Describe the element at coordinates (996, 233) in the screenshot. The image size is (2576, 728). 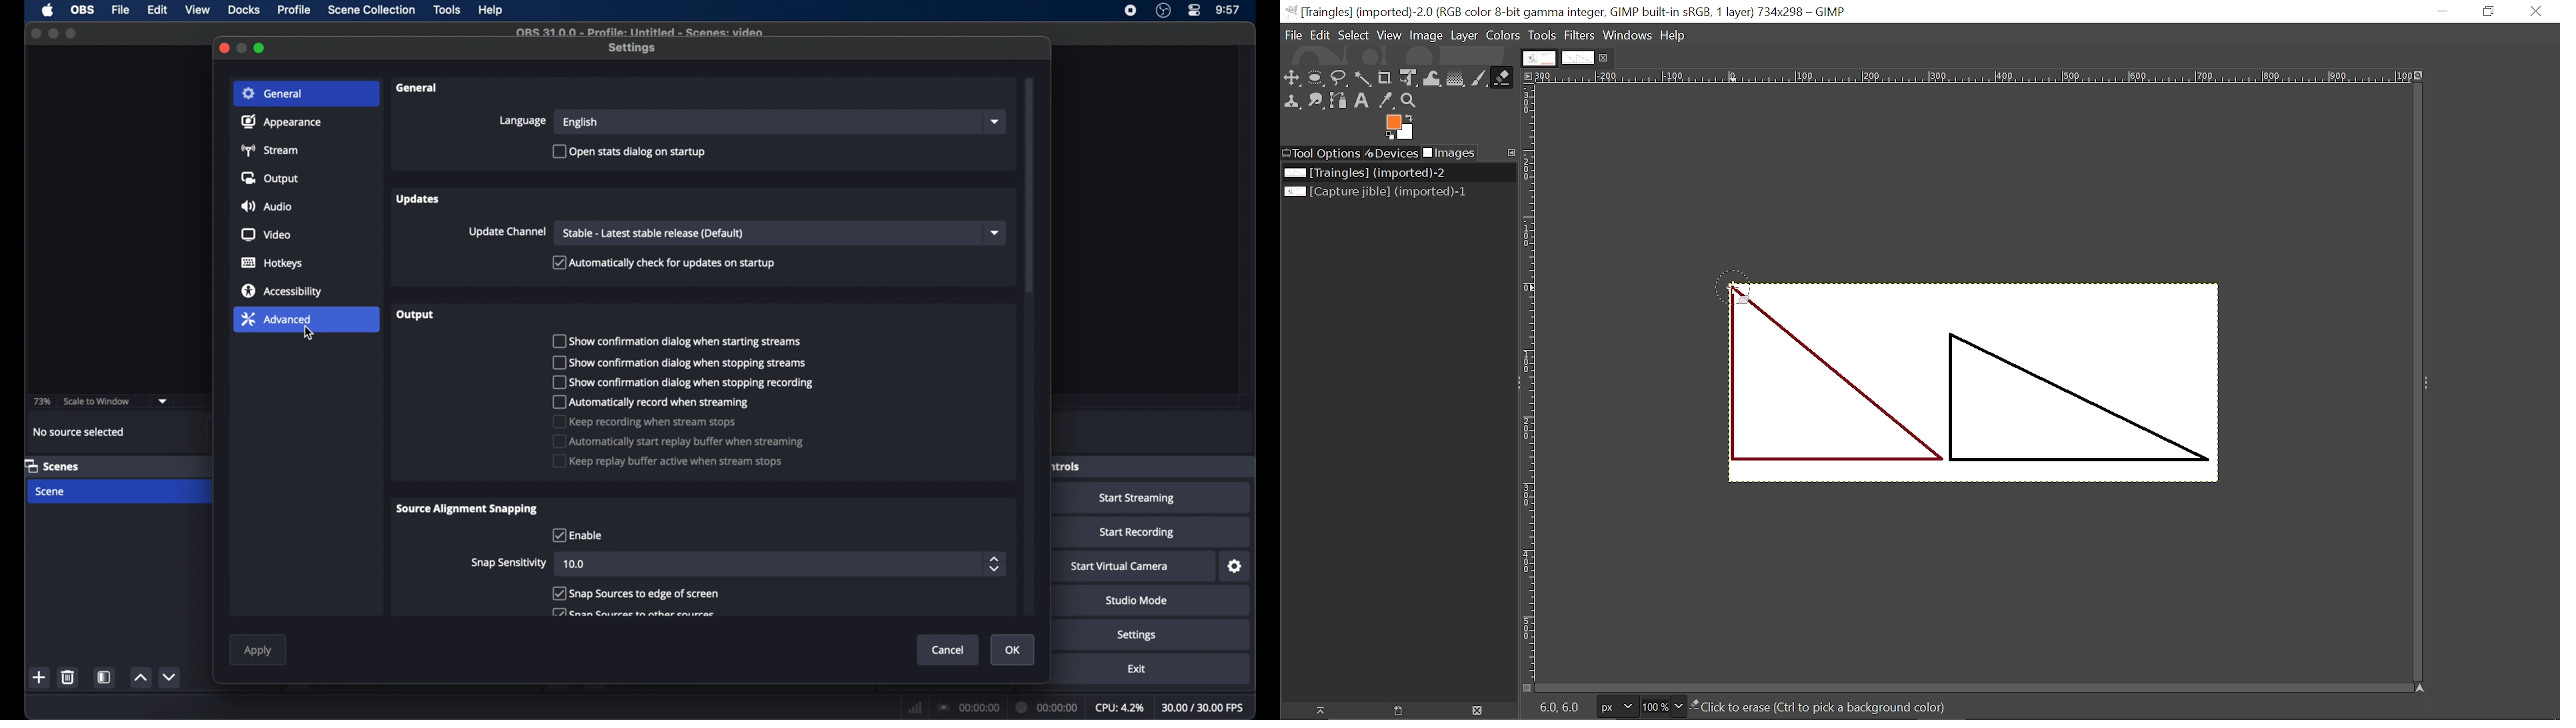
I see `dropdown` at that location.